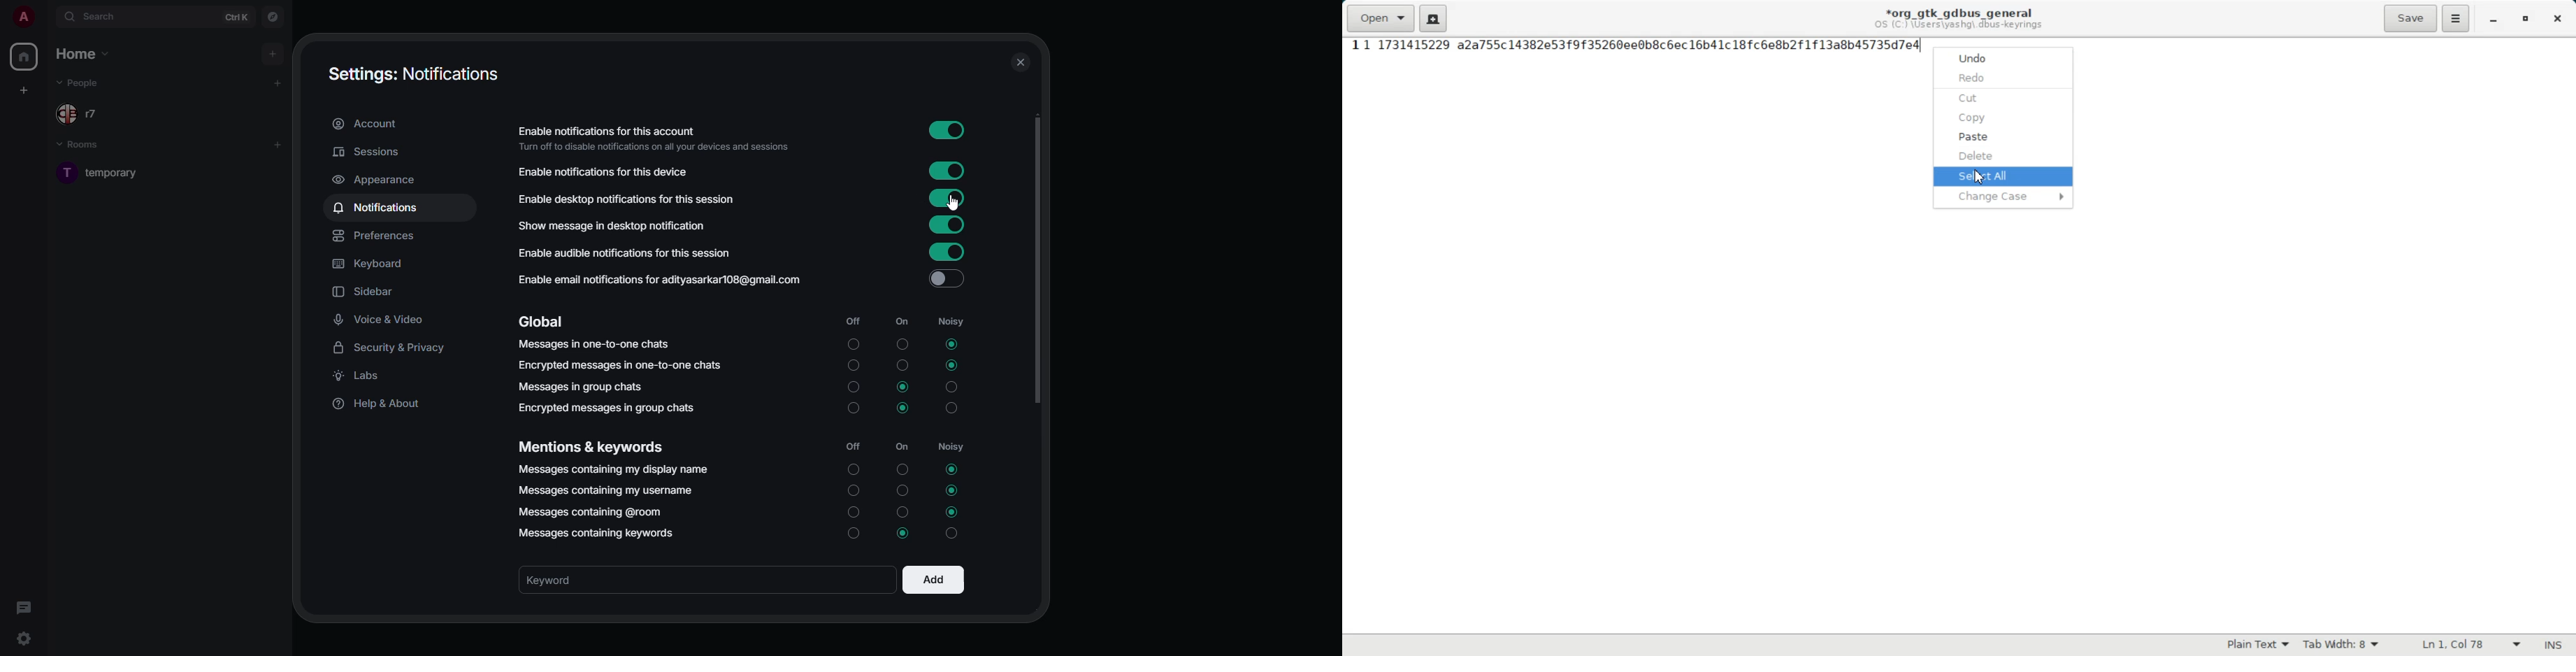  Describe the element at coordinates (2258, 646) in the screenshot. I see `Plain Text` at that location.